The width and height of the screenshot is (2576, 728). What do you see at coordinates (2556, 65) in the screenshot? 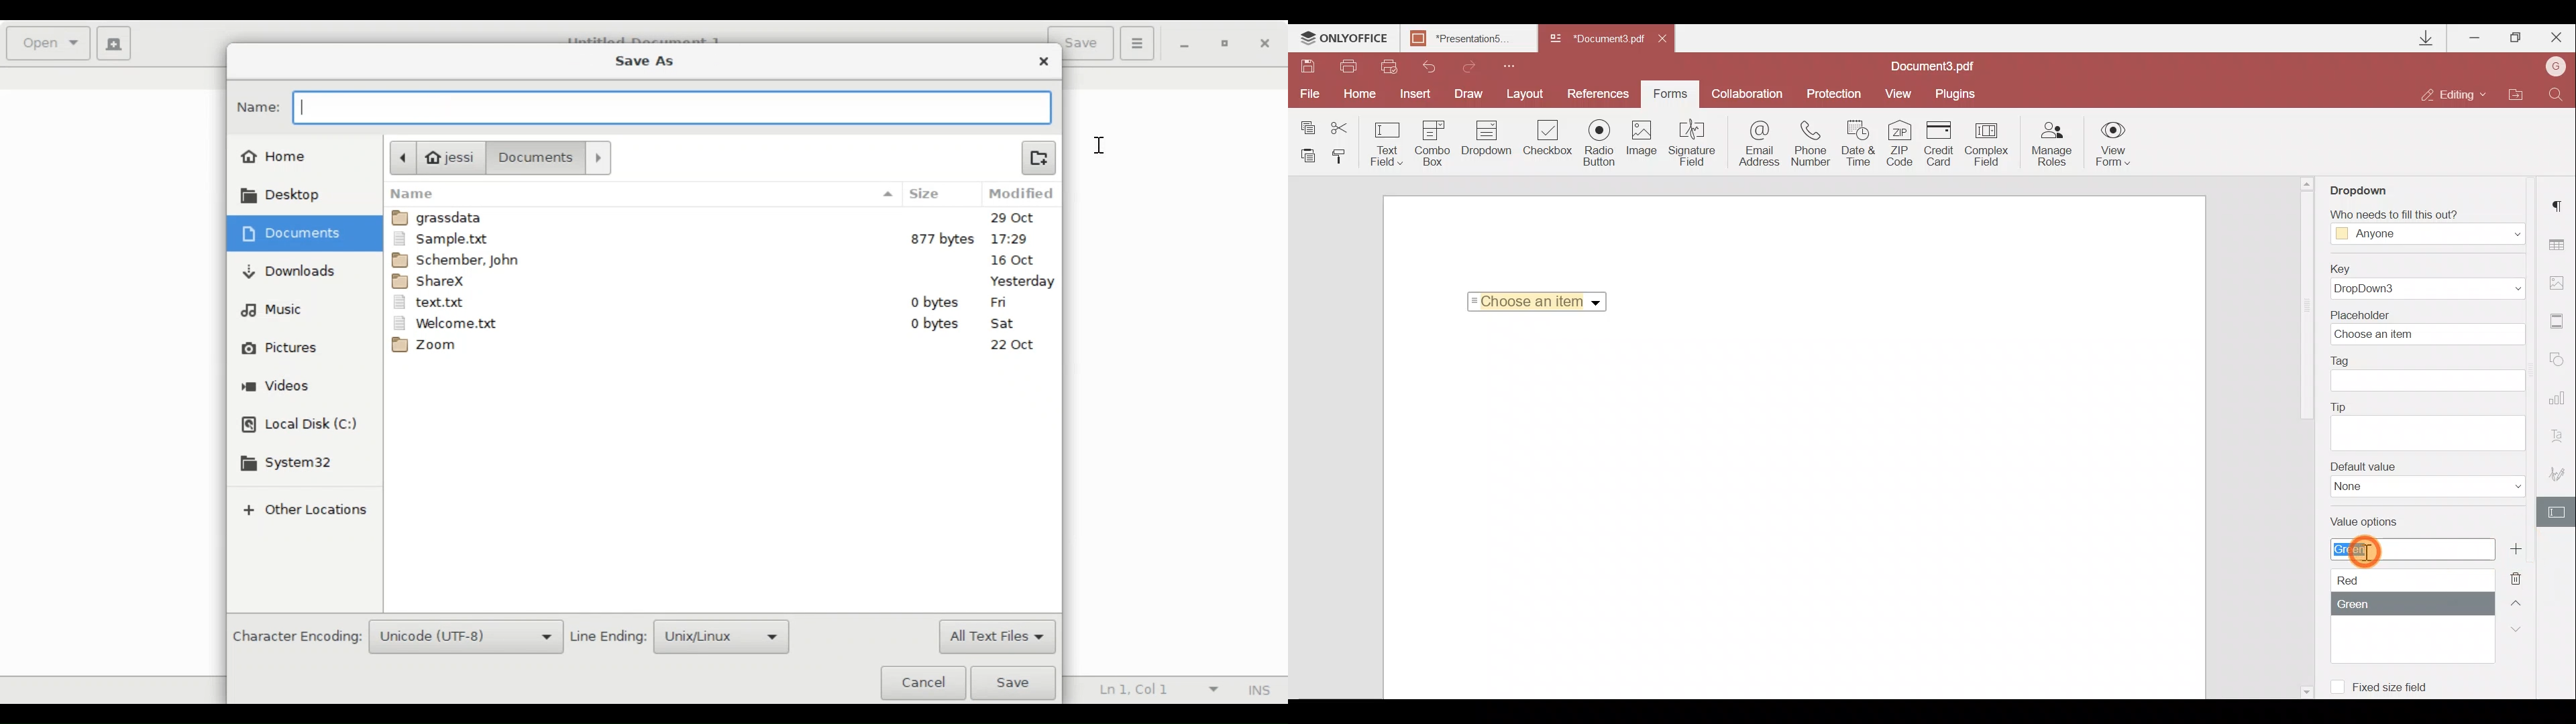
I see `Account name` at bounding box center [2556, 65].